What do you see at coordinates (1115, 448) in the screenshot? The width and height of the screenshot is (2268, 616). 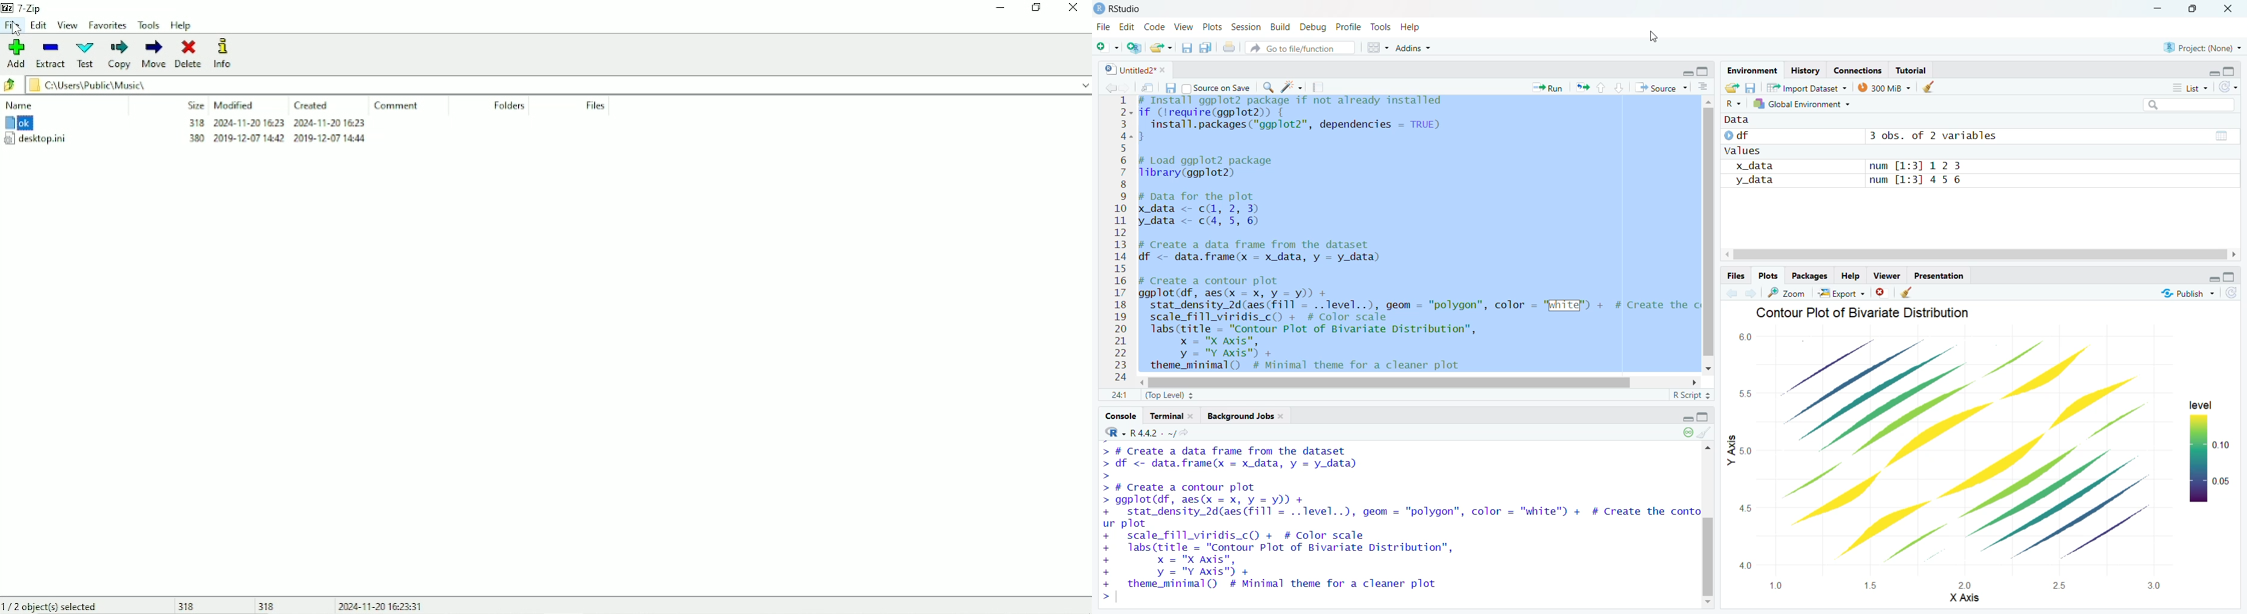 I see `typing cursor` at bounding box center [1115, 448].